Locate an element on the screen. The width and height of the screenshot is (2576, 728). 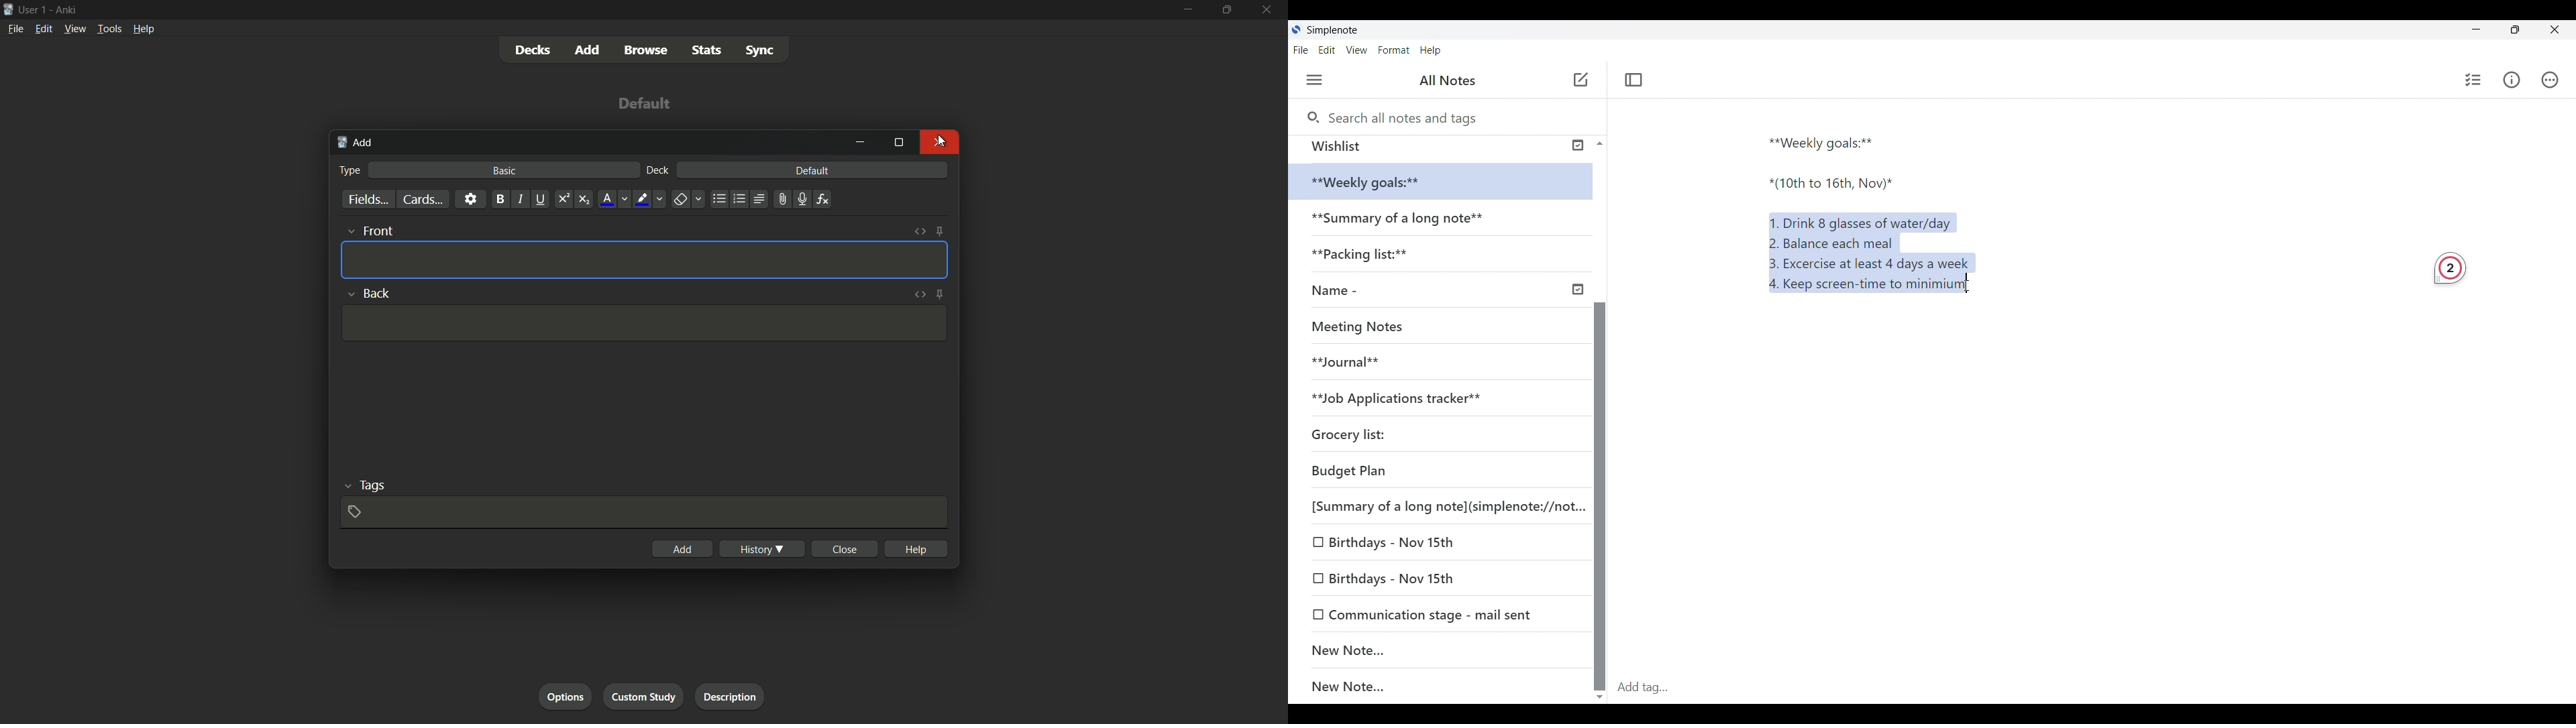
record audio is located at coordinates (803, 199).